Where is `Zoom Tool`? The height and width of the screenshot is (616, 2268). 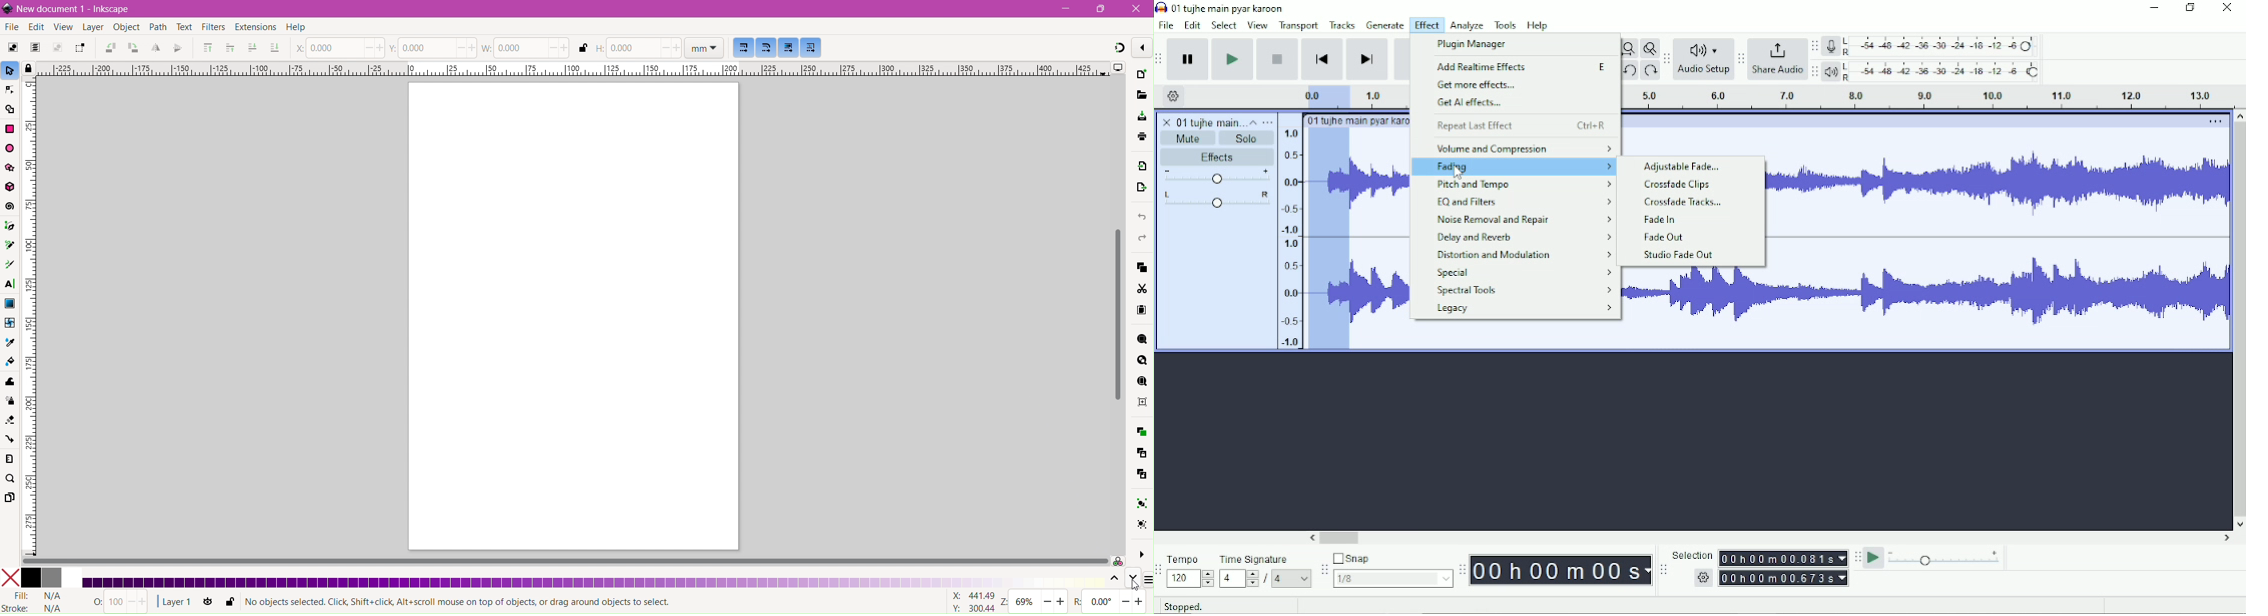 Zoom Tool is located at coordinates (12, 480).